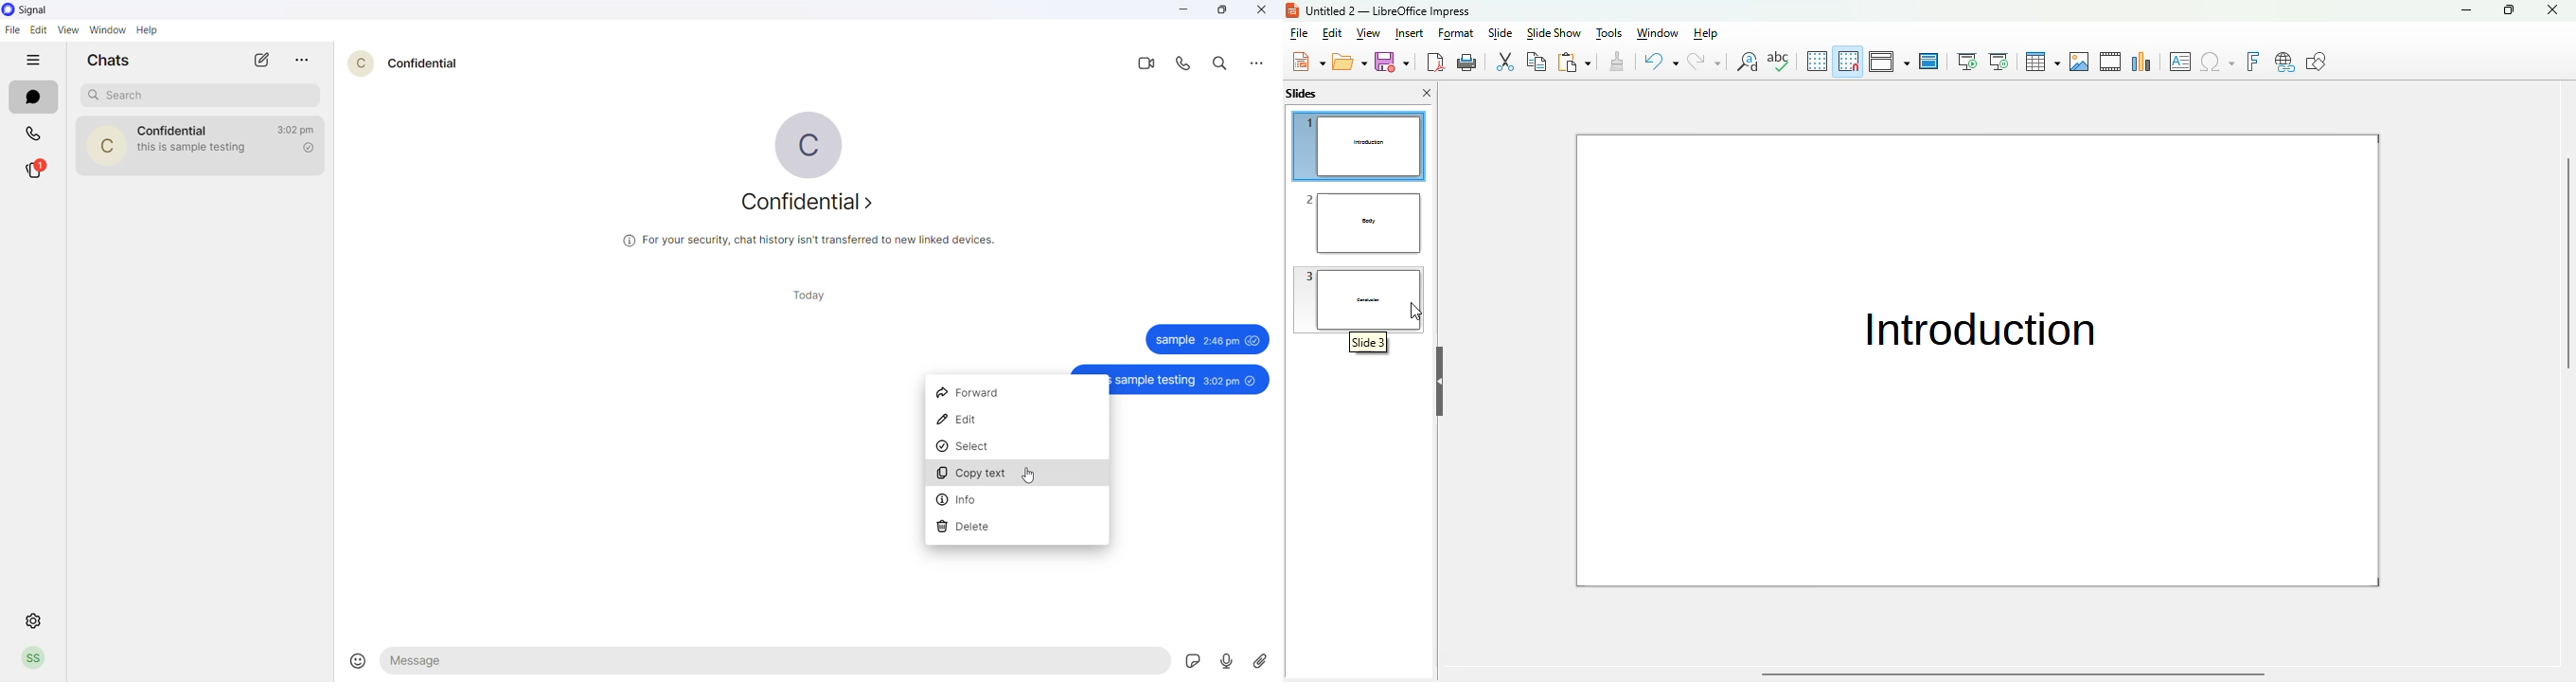  Describe the element at coordinates (2252, 62) in the screenshot. I see `insert fontwork text` at that location.